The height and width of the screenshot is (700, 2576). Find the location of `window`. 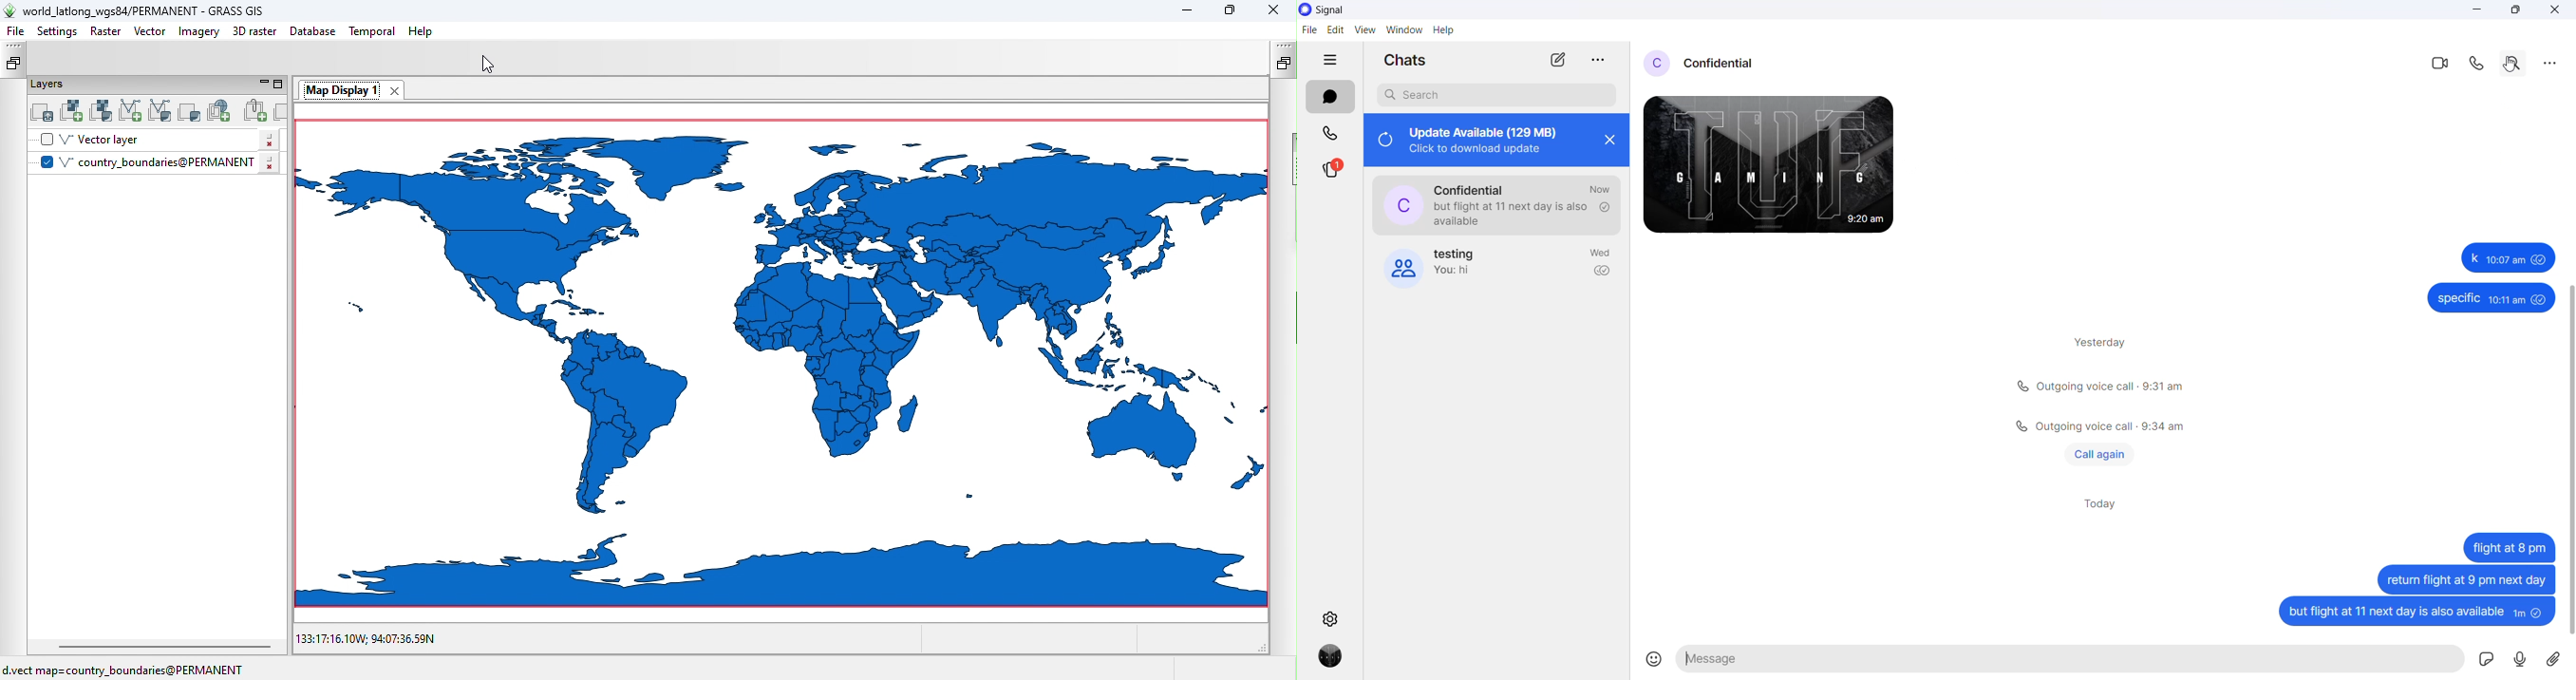

window is located at coordinates (1404, 31).